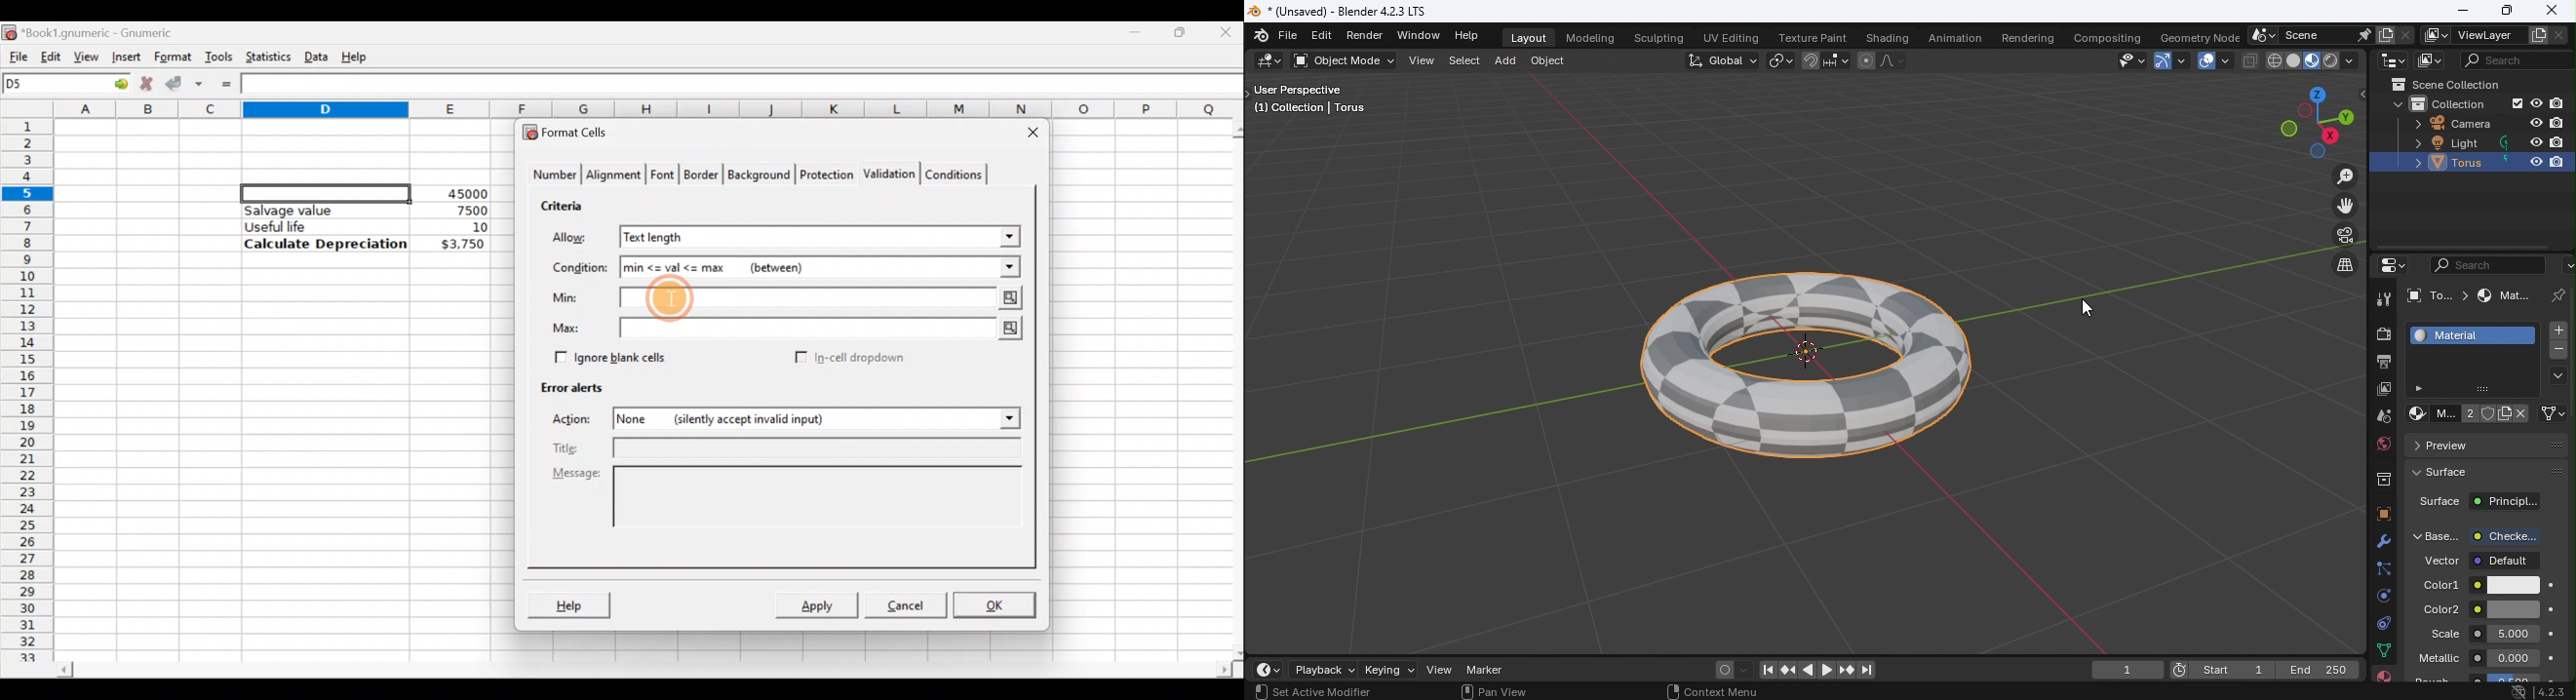 The height and width of the screenshot is (700, 2576). Describe the element at coordinates (2444, 680) in the screenshot. I see `Material` at that location.